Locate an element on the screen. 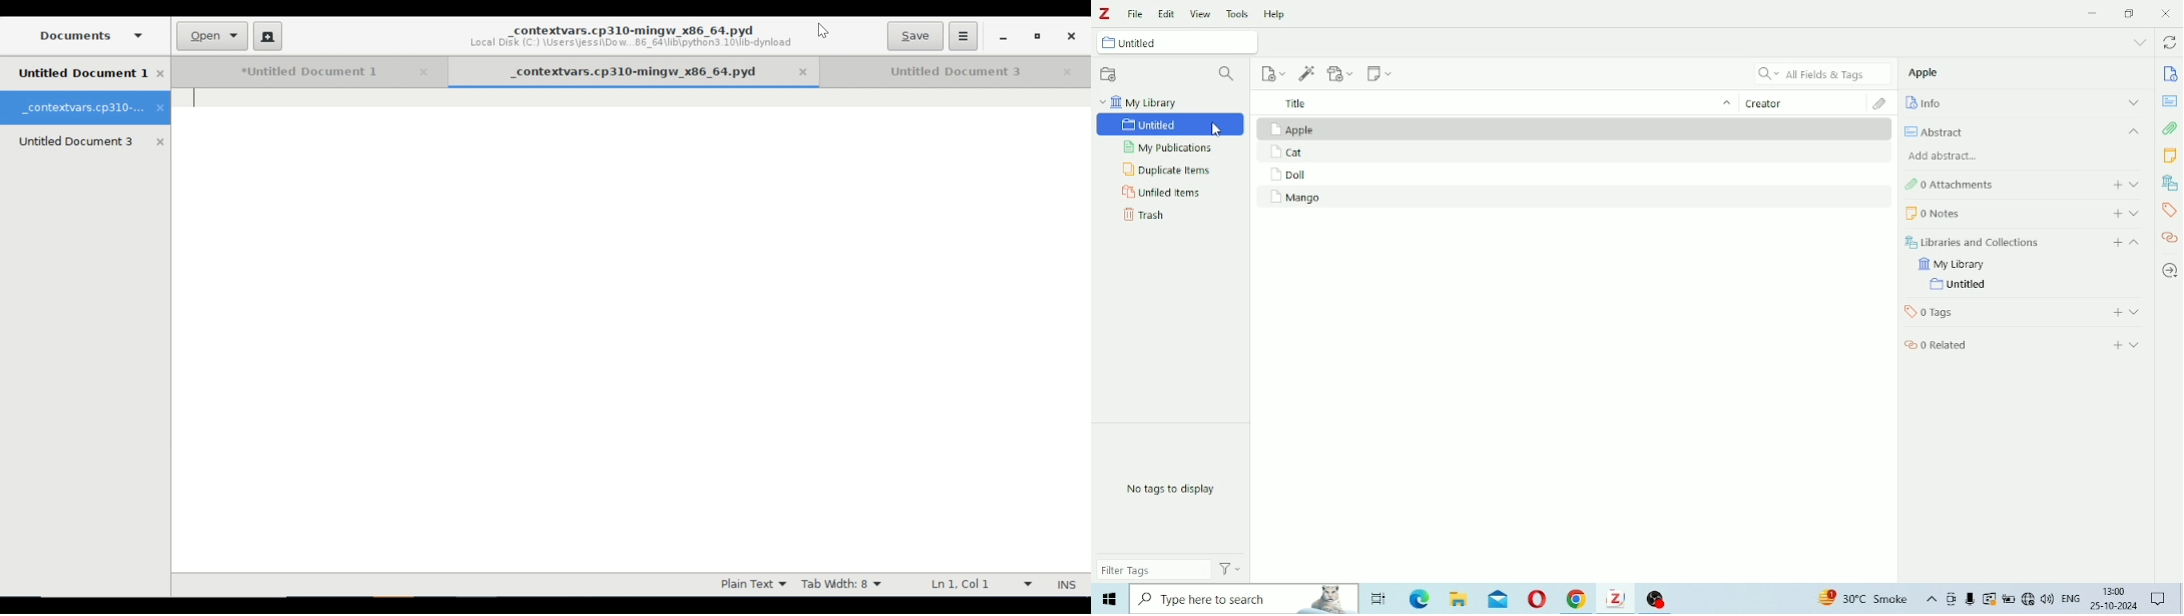 Image resolution: width=2184 pixels, height=616 pixels. Mango is located at coordinates (1294, 198).